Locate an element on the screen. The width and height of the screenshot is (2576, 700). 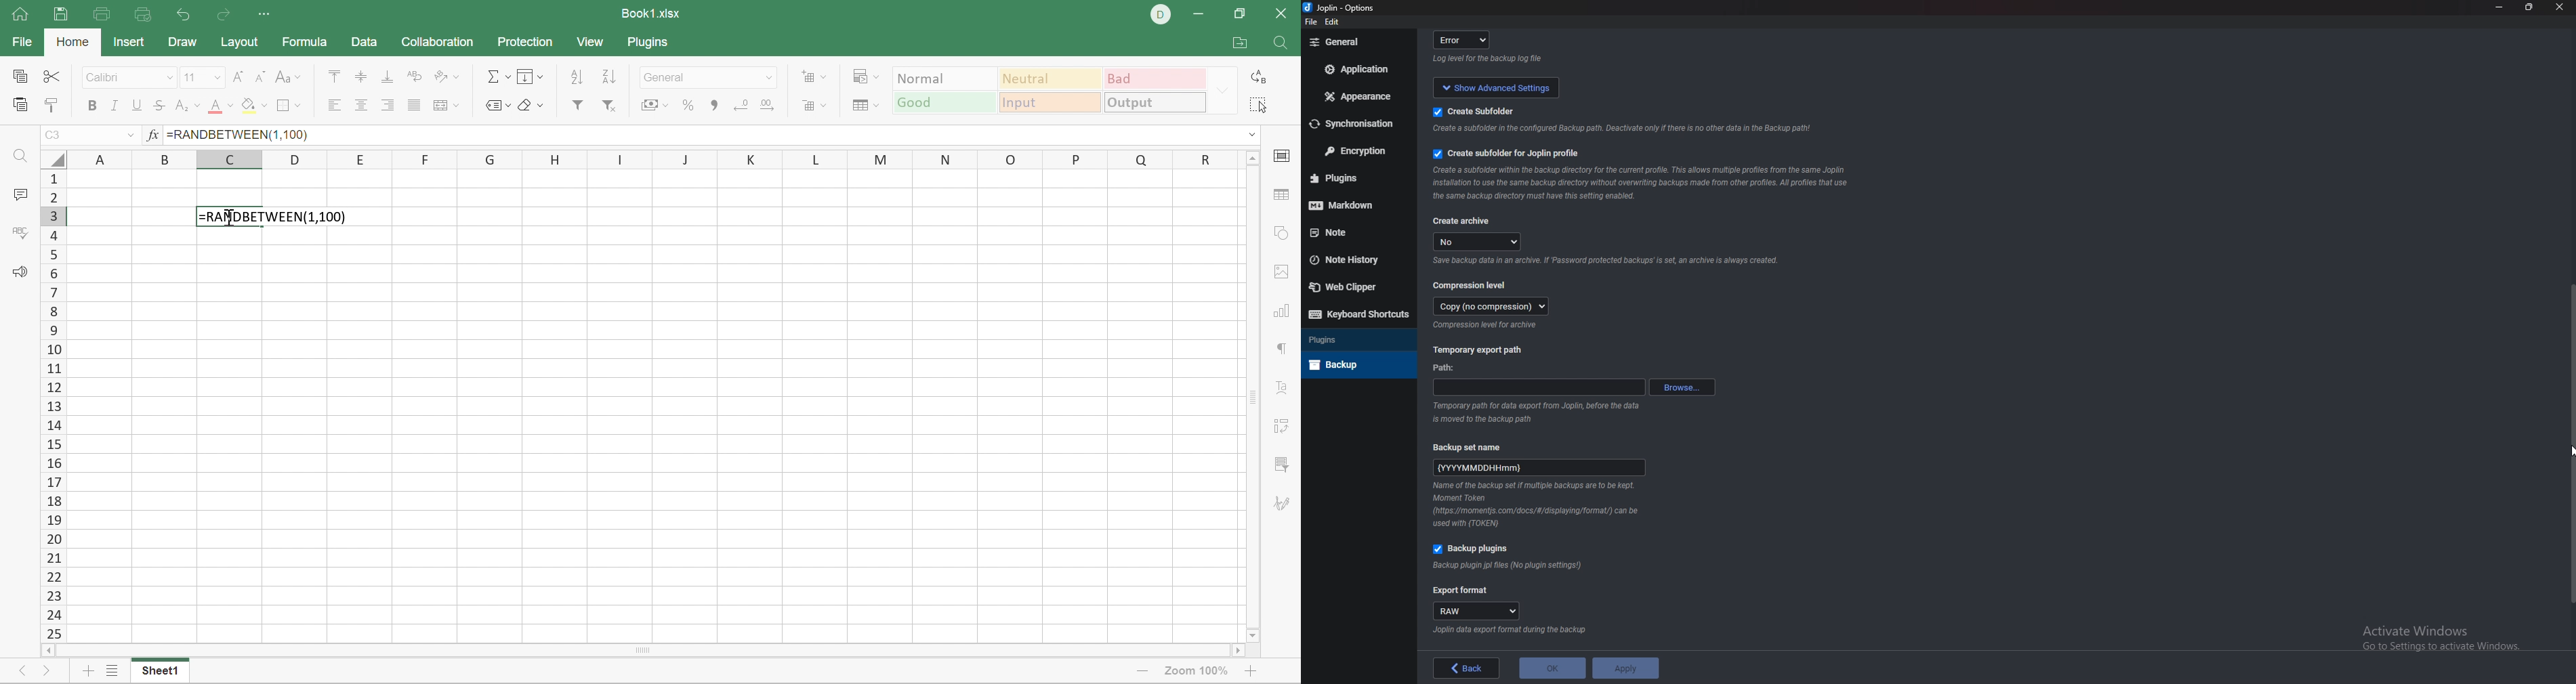
Info is located at coordinates (1509, 566).